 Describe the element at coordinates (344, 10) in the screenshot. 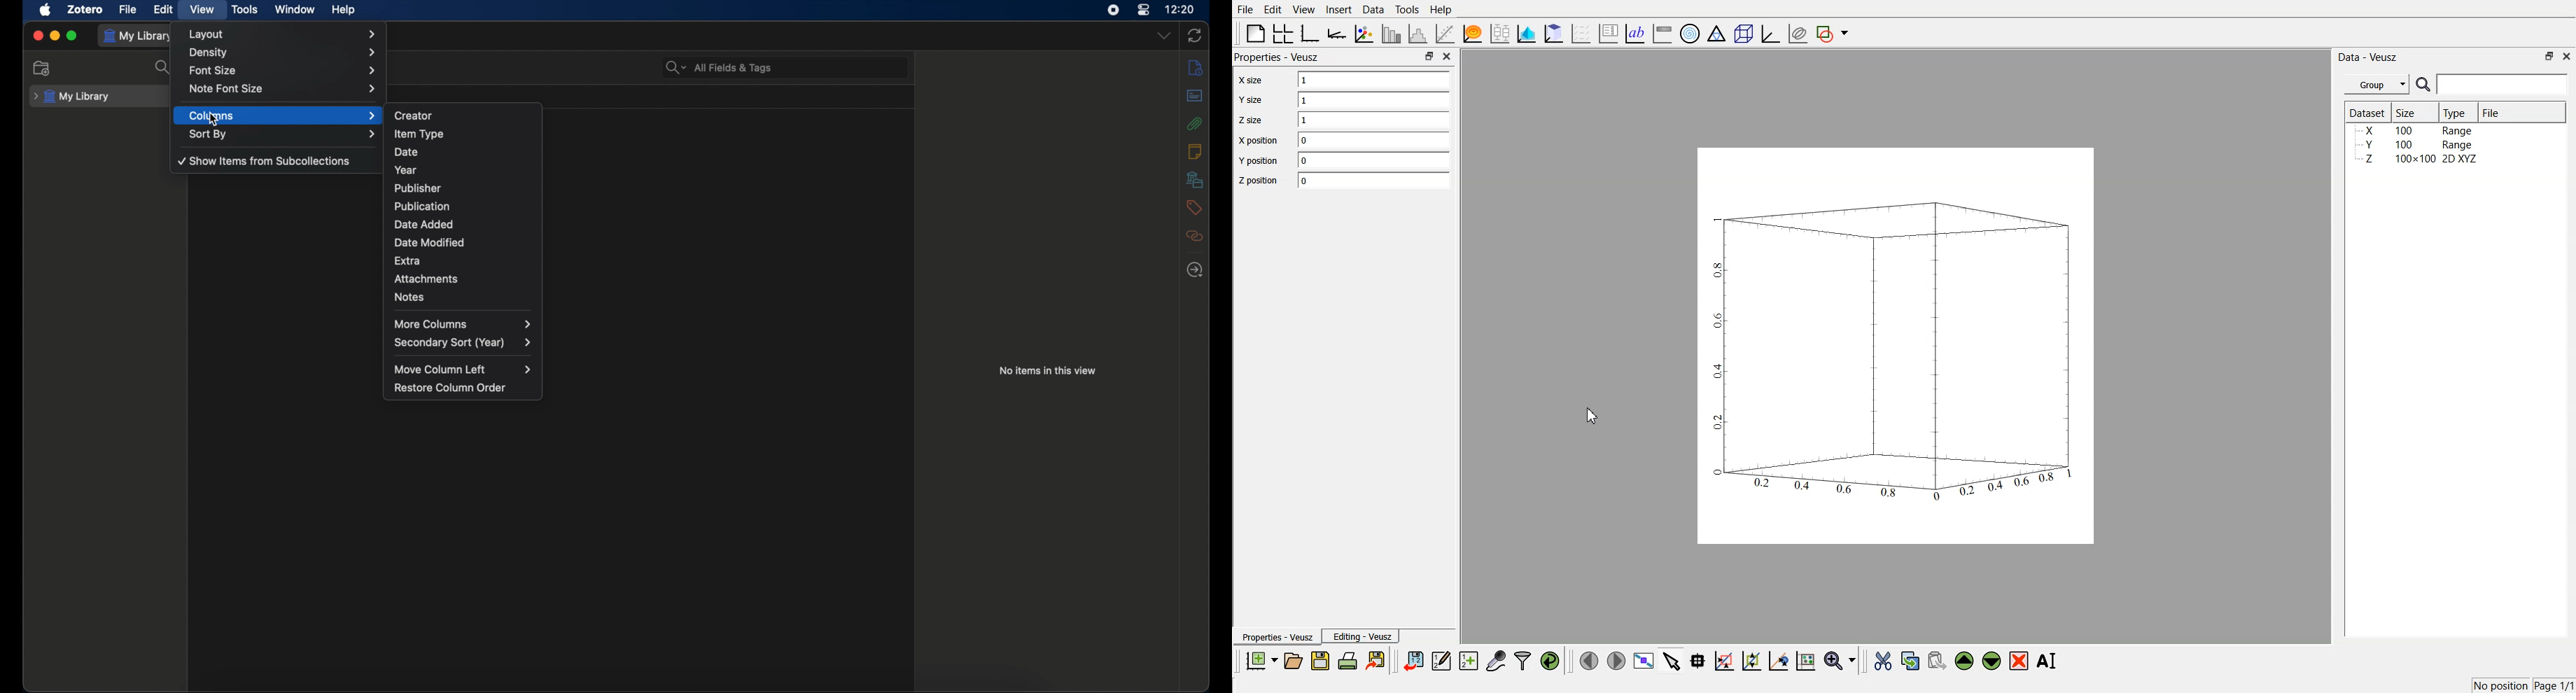

I see `help` at that location.